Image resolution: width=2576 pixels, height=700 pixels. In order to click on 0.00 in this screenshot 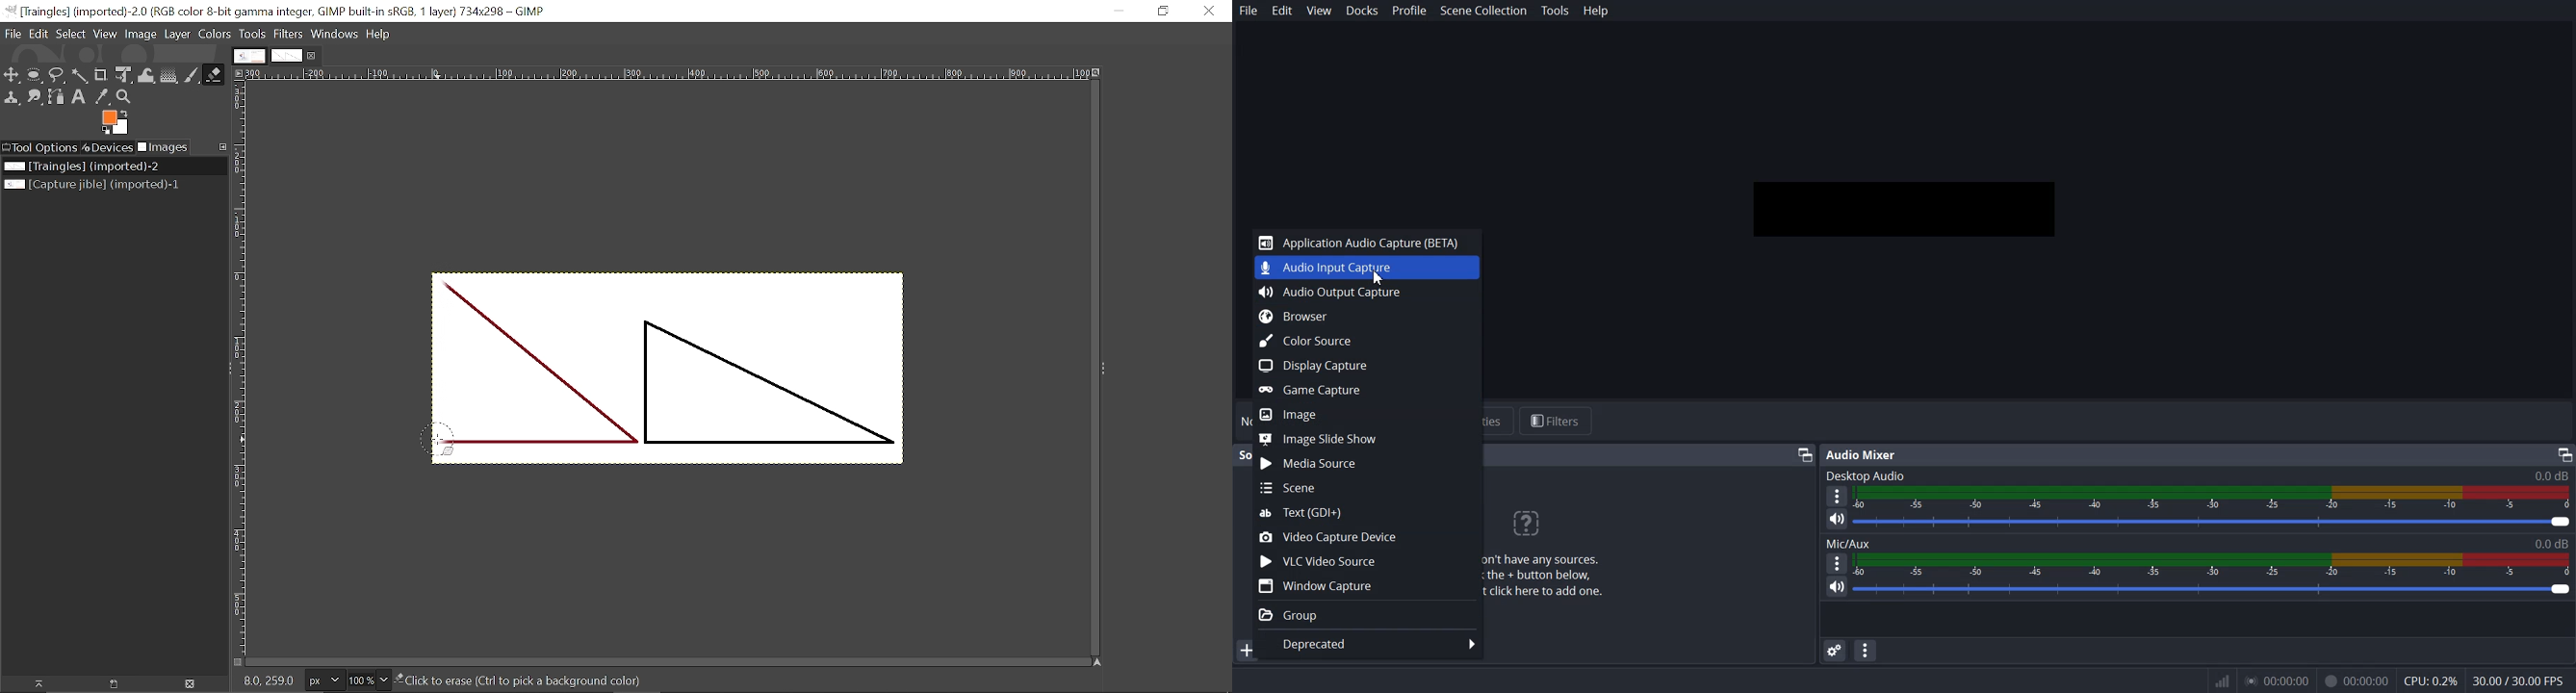, I will do `click(2275, 681)`.